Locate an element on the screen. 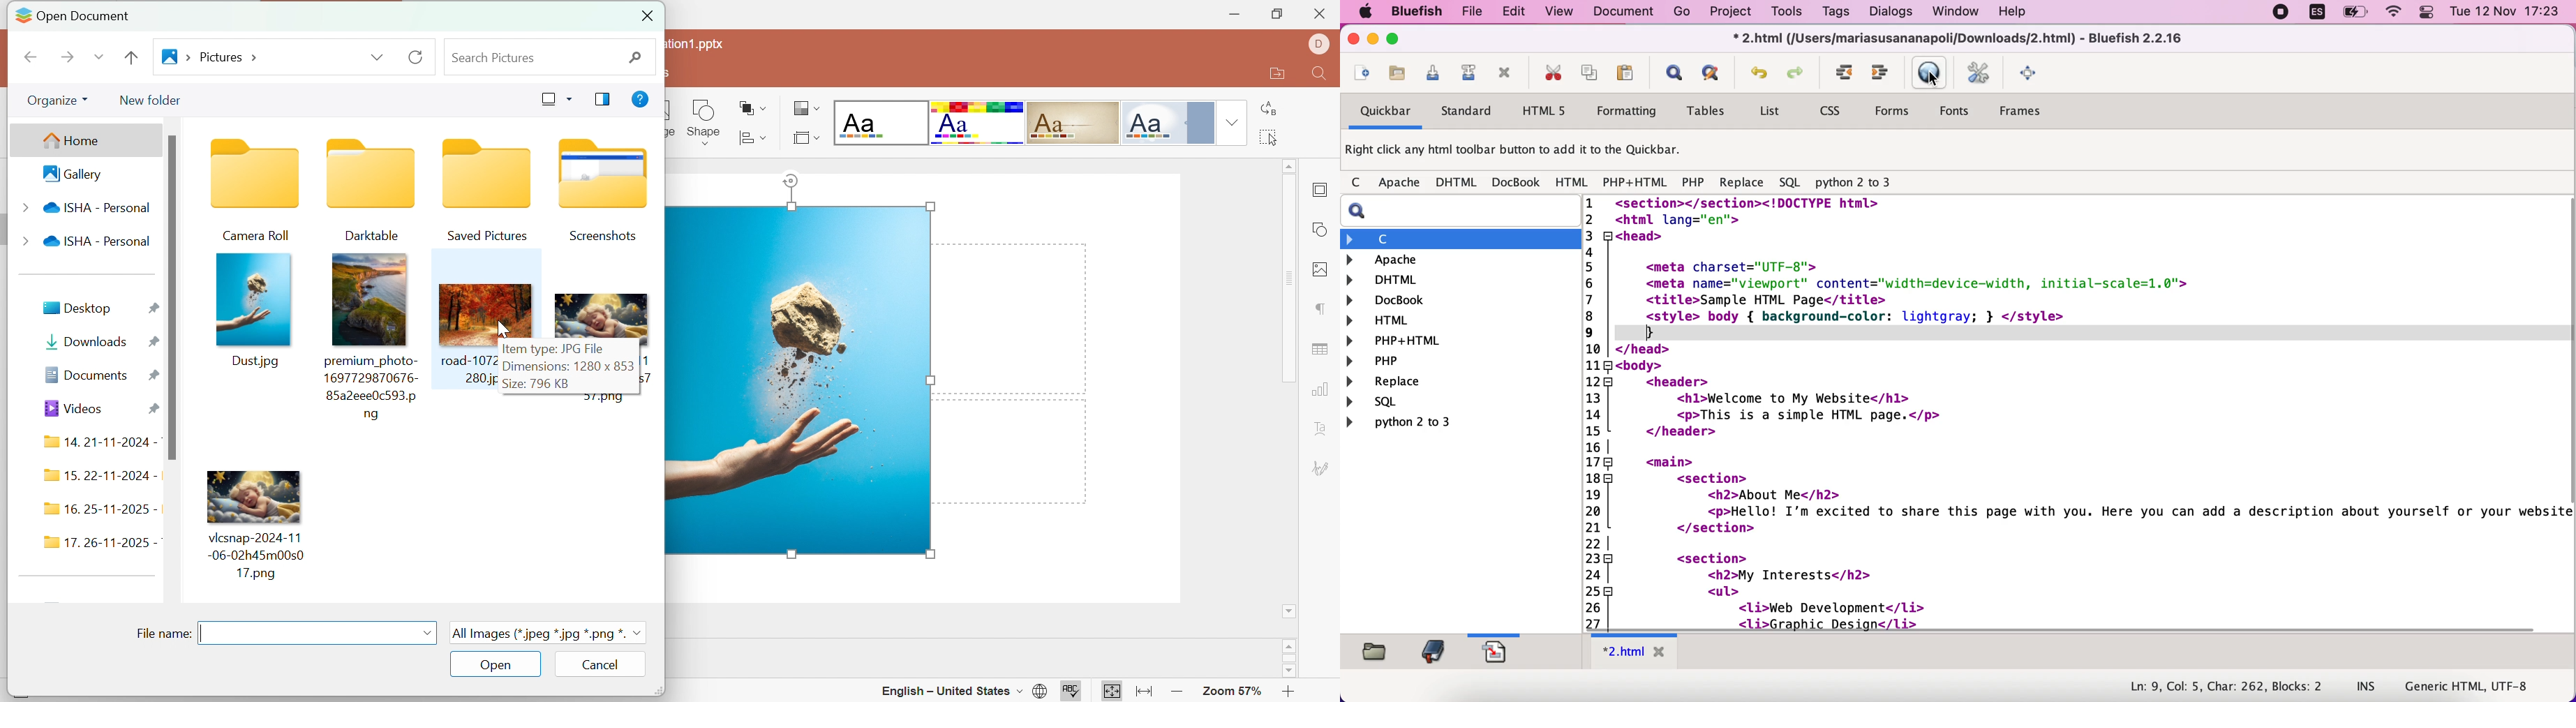 The width and height of the screenshot is (2576, 728). Replace is located at coordinates (1269, 108).